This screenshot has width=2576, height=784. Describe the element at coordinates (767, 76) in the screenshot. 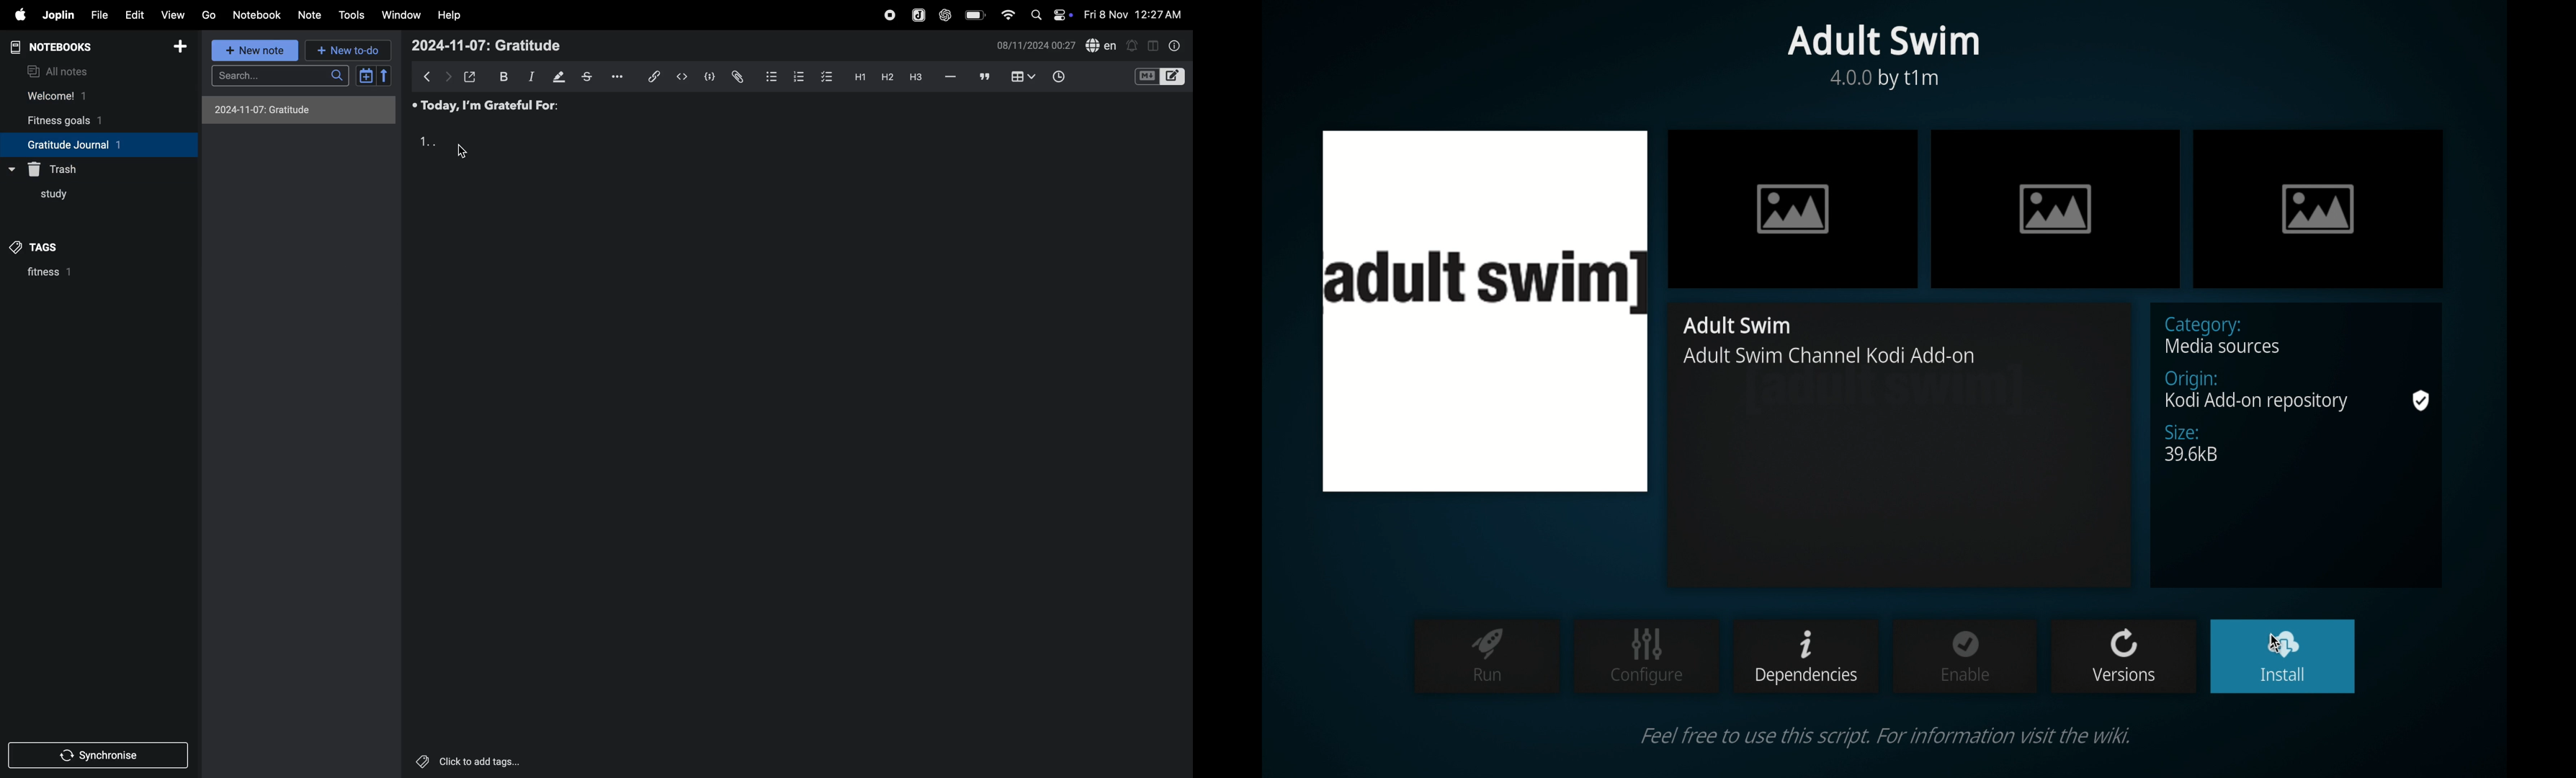

I see `bullet list` at that location.